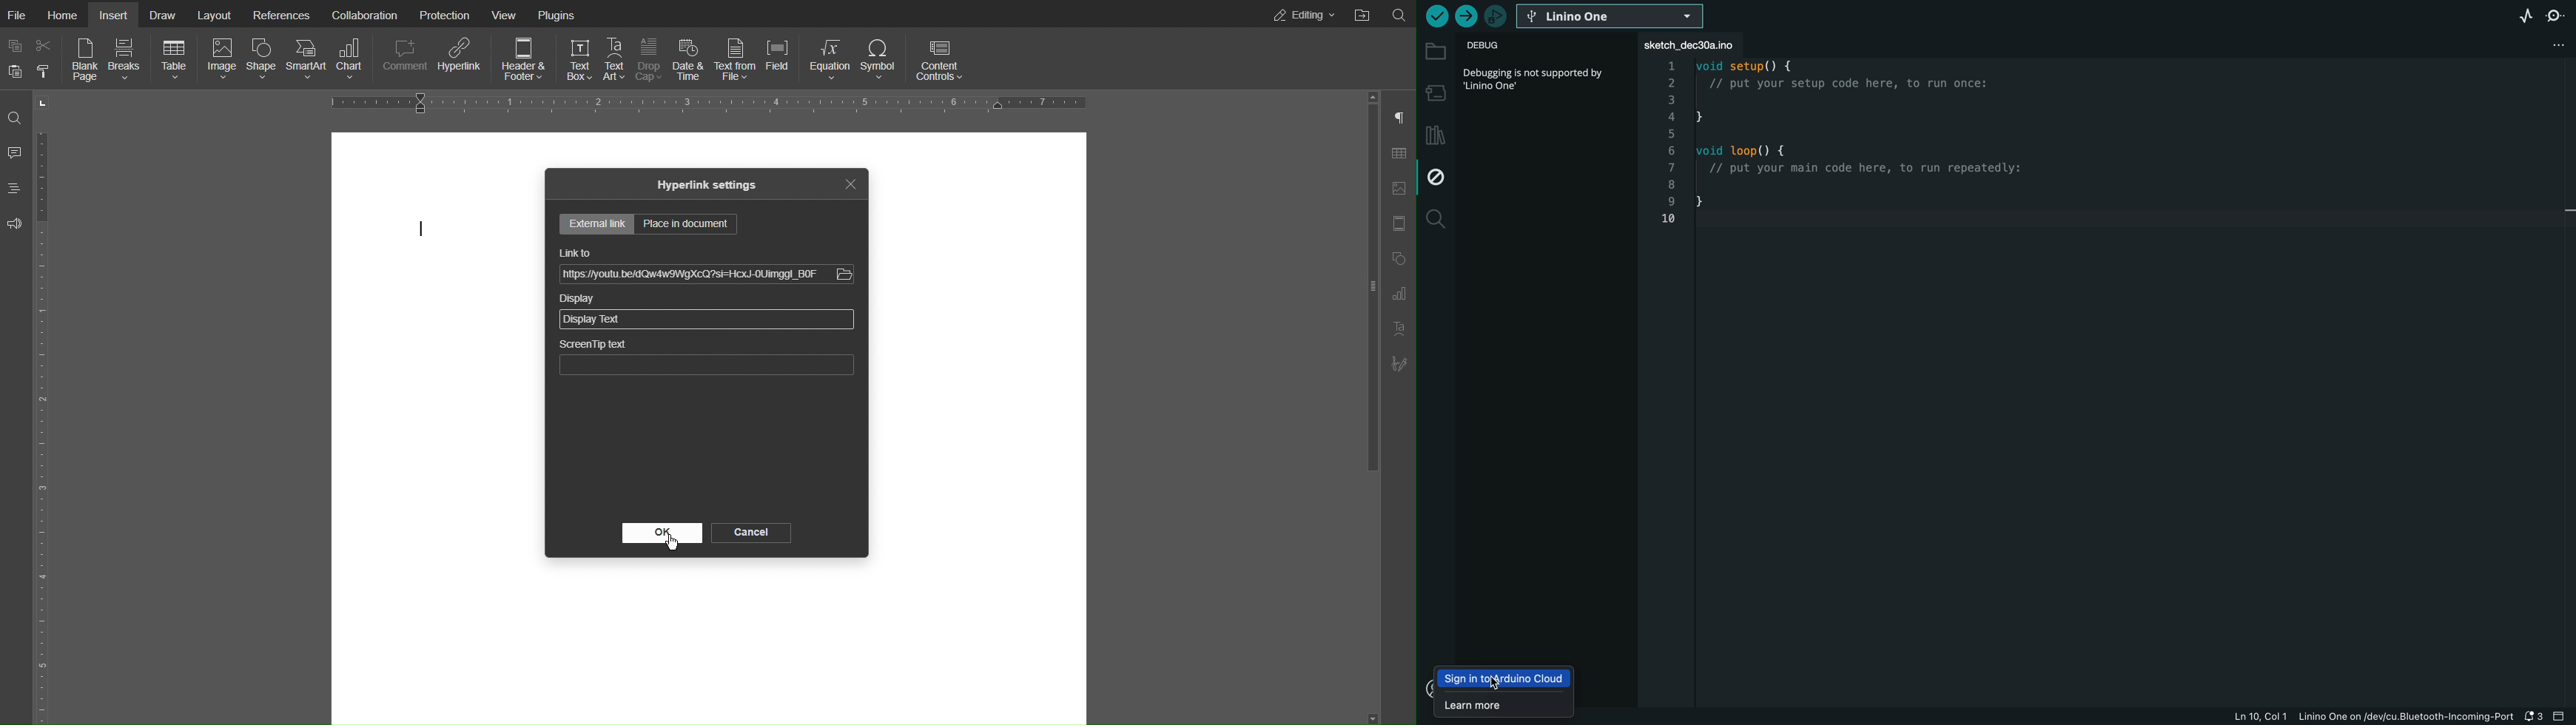  I want to click on Chart, so click(351, 60).